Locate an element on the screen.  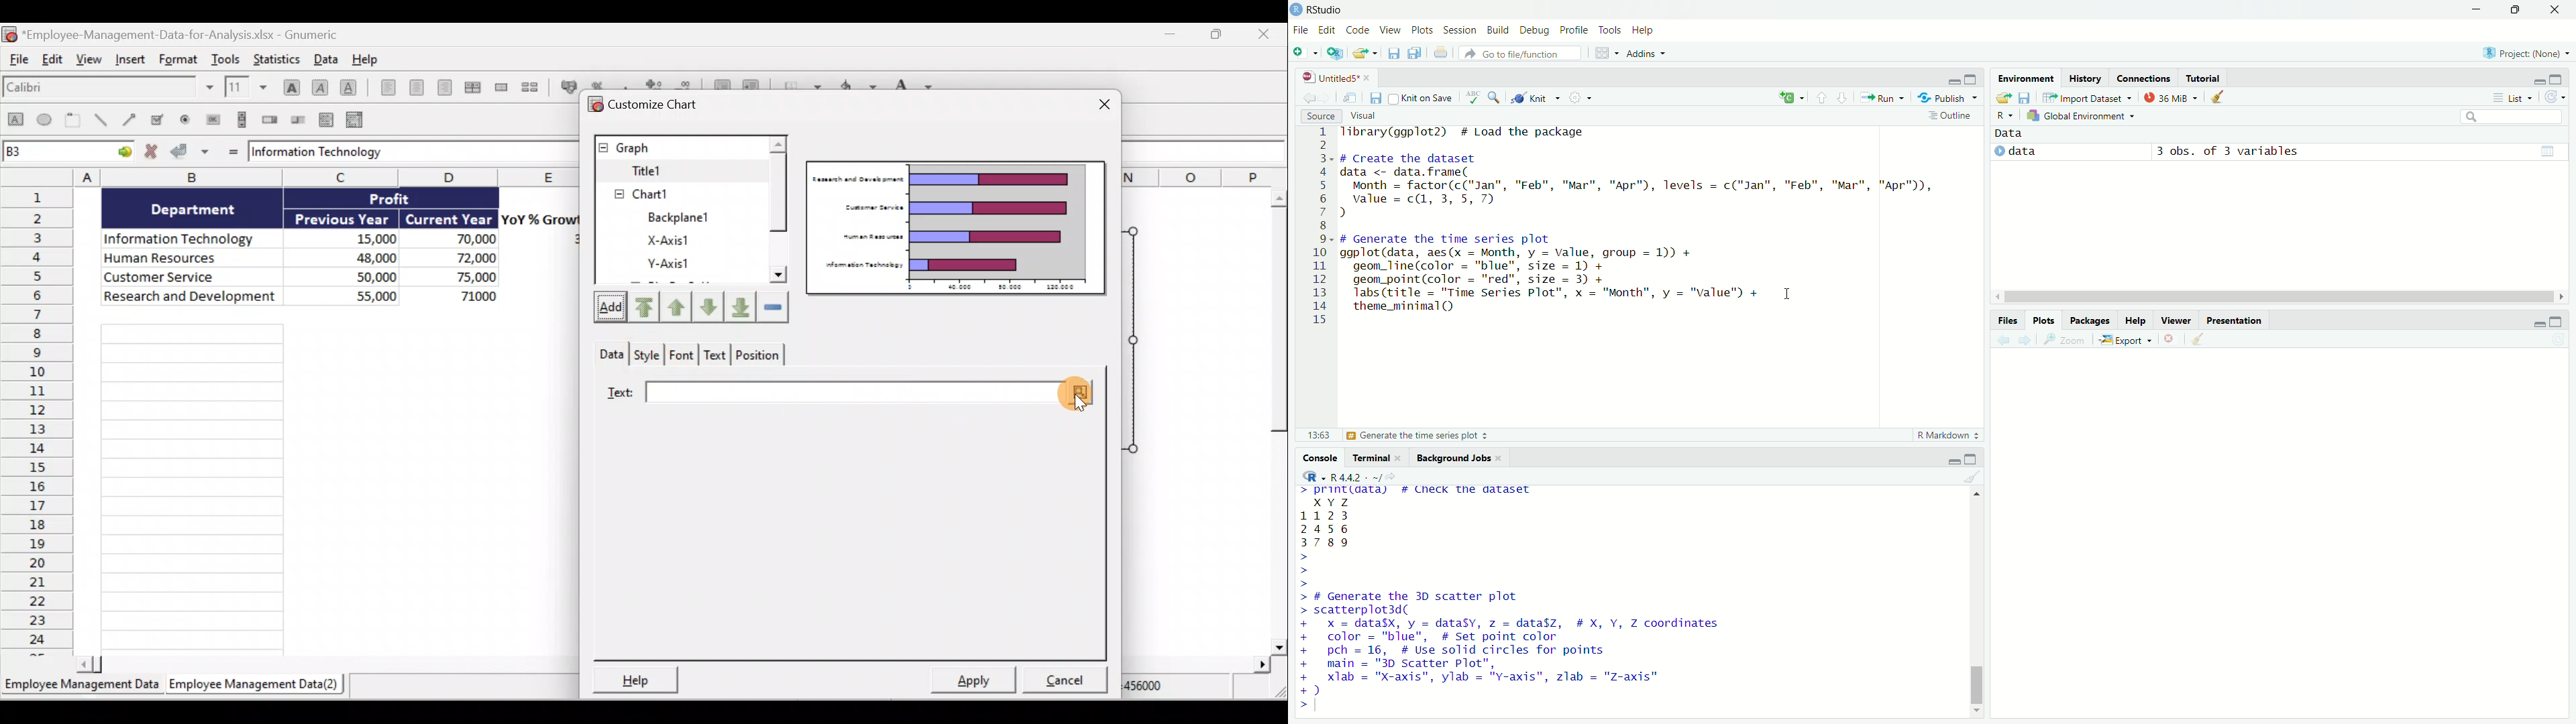
remove the current plot is located at coordinates (2169, 339).